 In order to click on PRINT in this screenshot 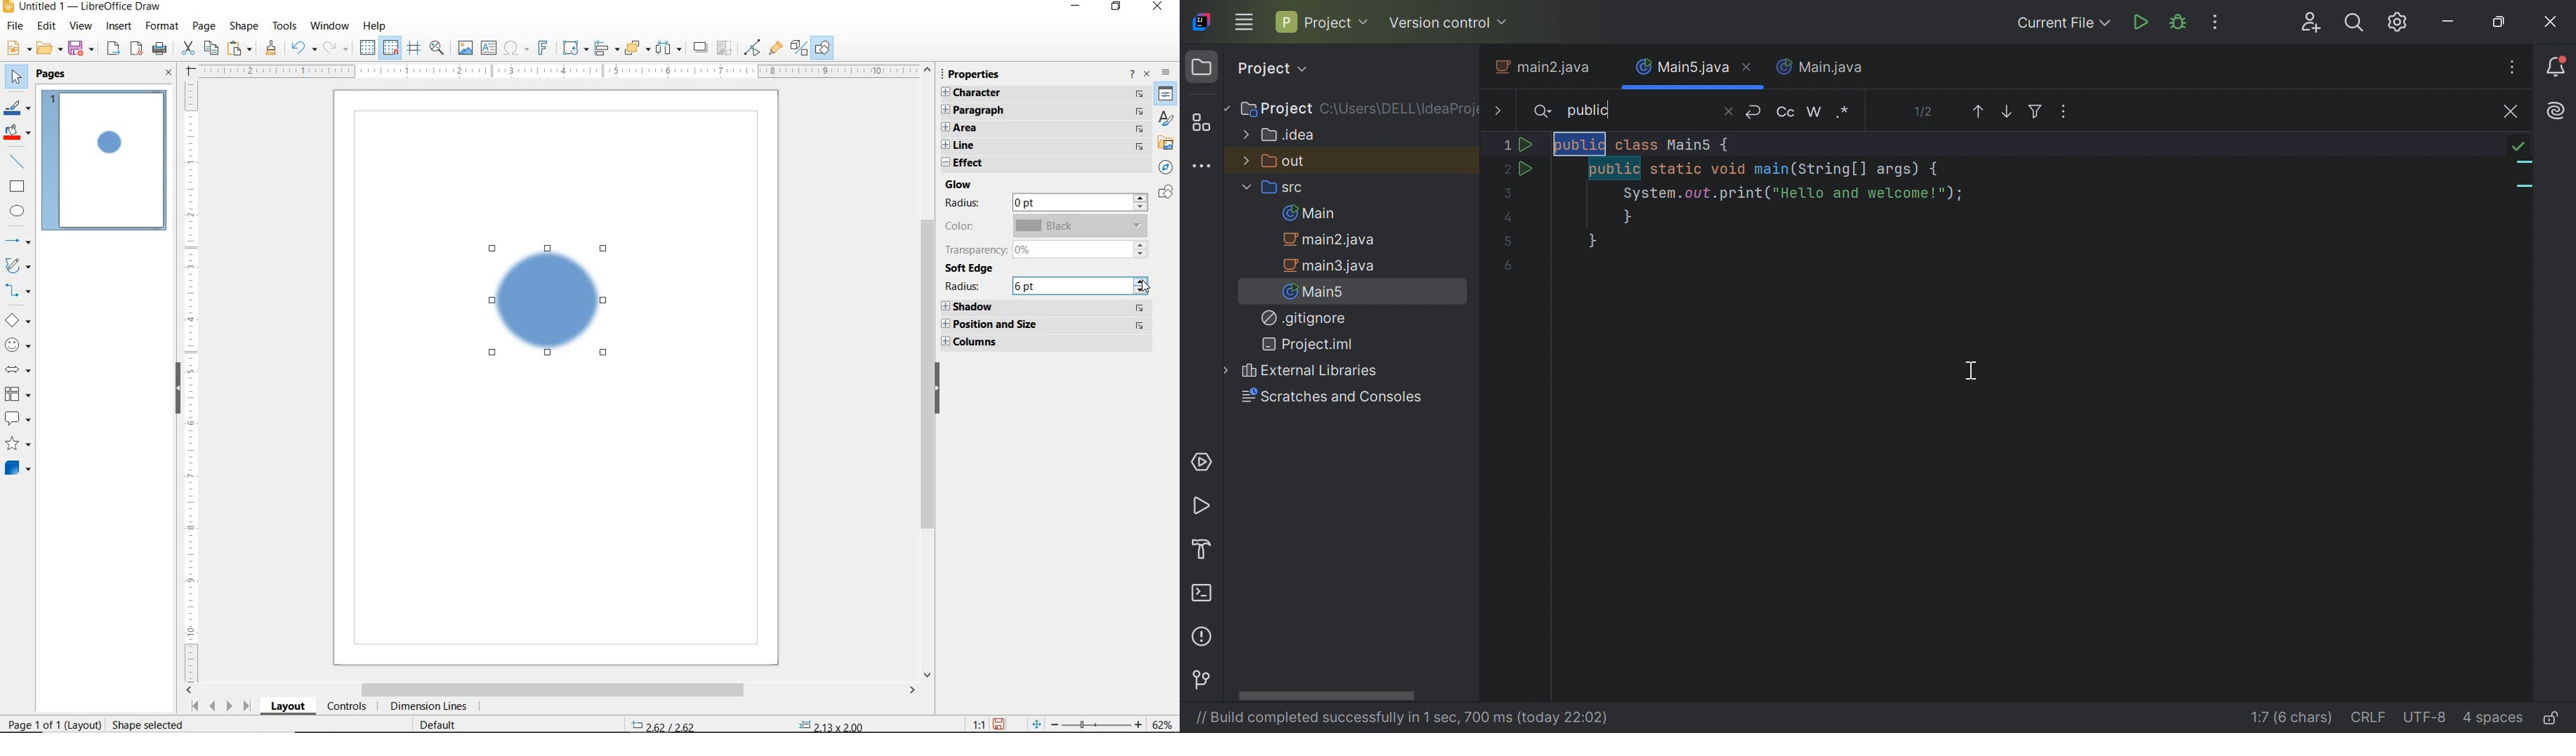, I will do `click(159, 48)`.